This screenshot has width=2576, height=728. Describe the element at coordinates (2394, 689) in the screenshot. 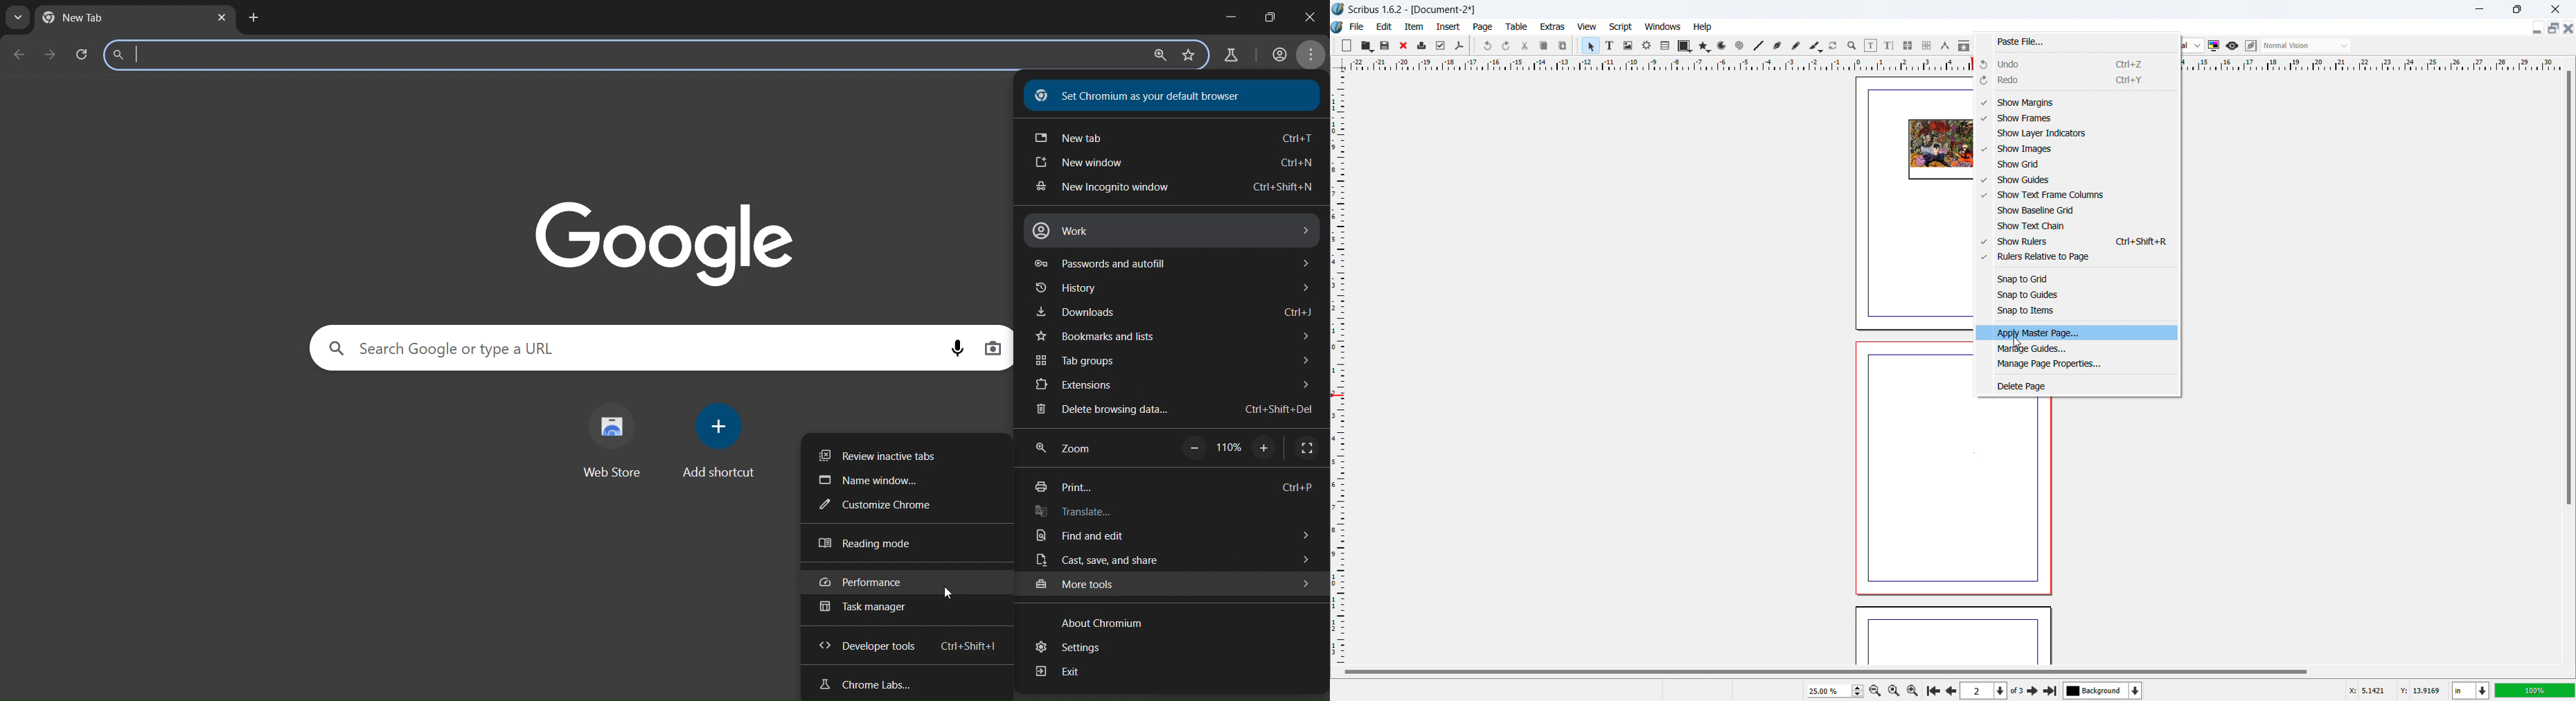

I see `cursor coordinate` at that location.